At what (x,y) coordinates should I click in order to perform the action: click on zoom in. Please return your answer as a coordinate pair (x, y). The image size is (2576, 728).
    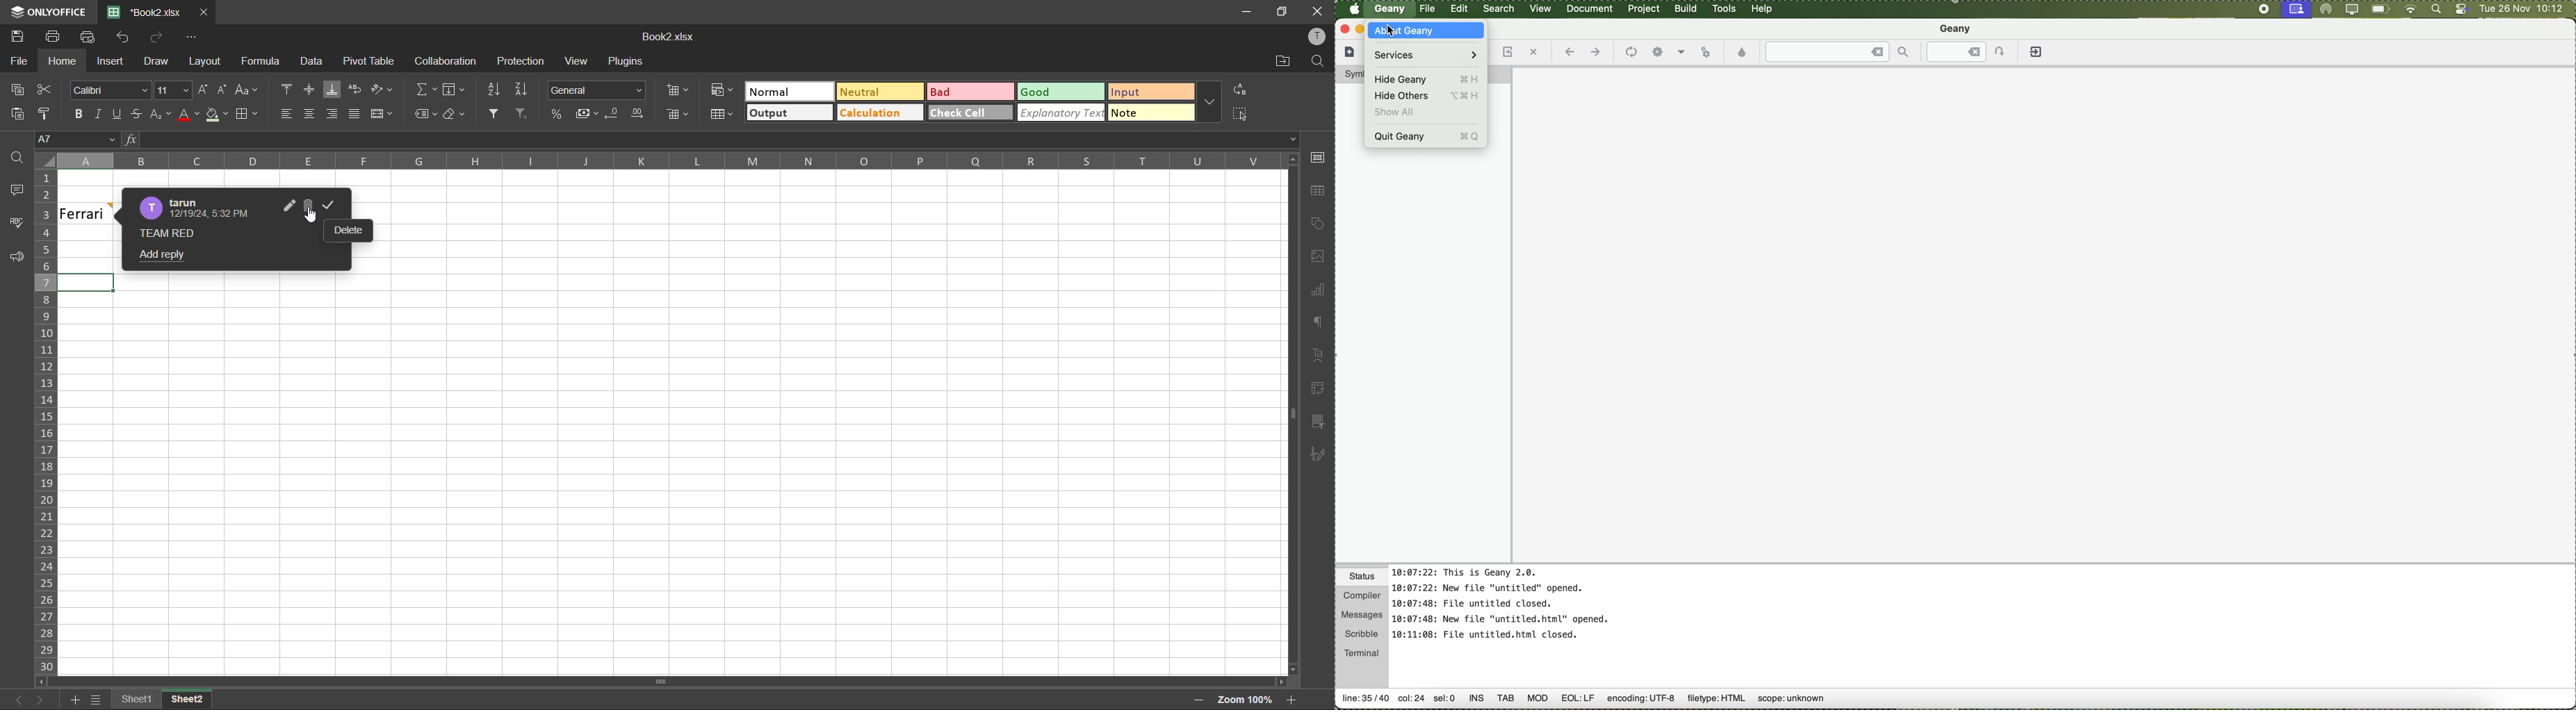
    Looking at the image, I should click on (1289, 698).